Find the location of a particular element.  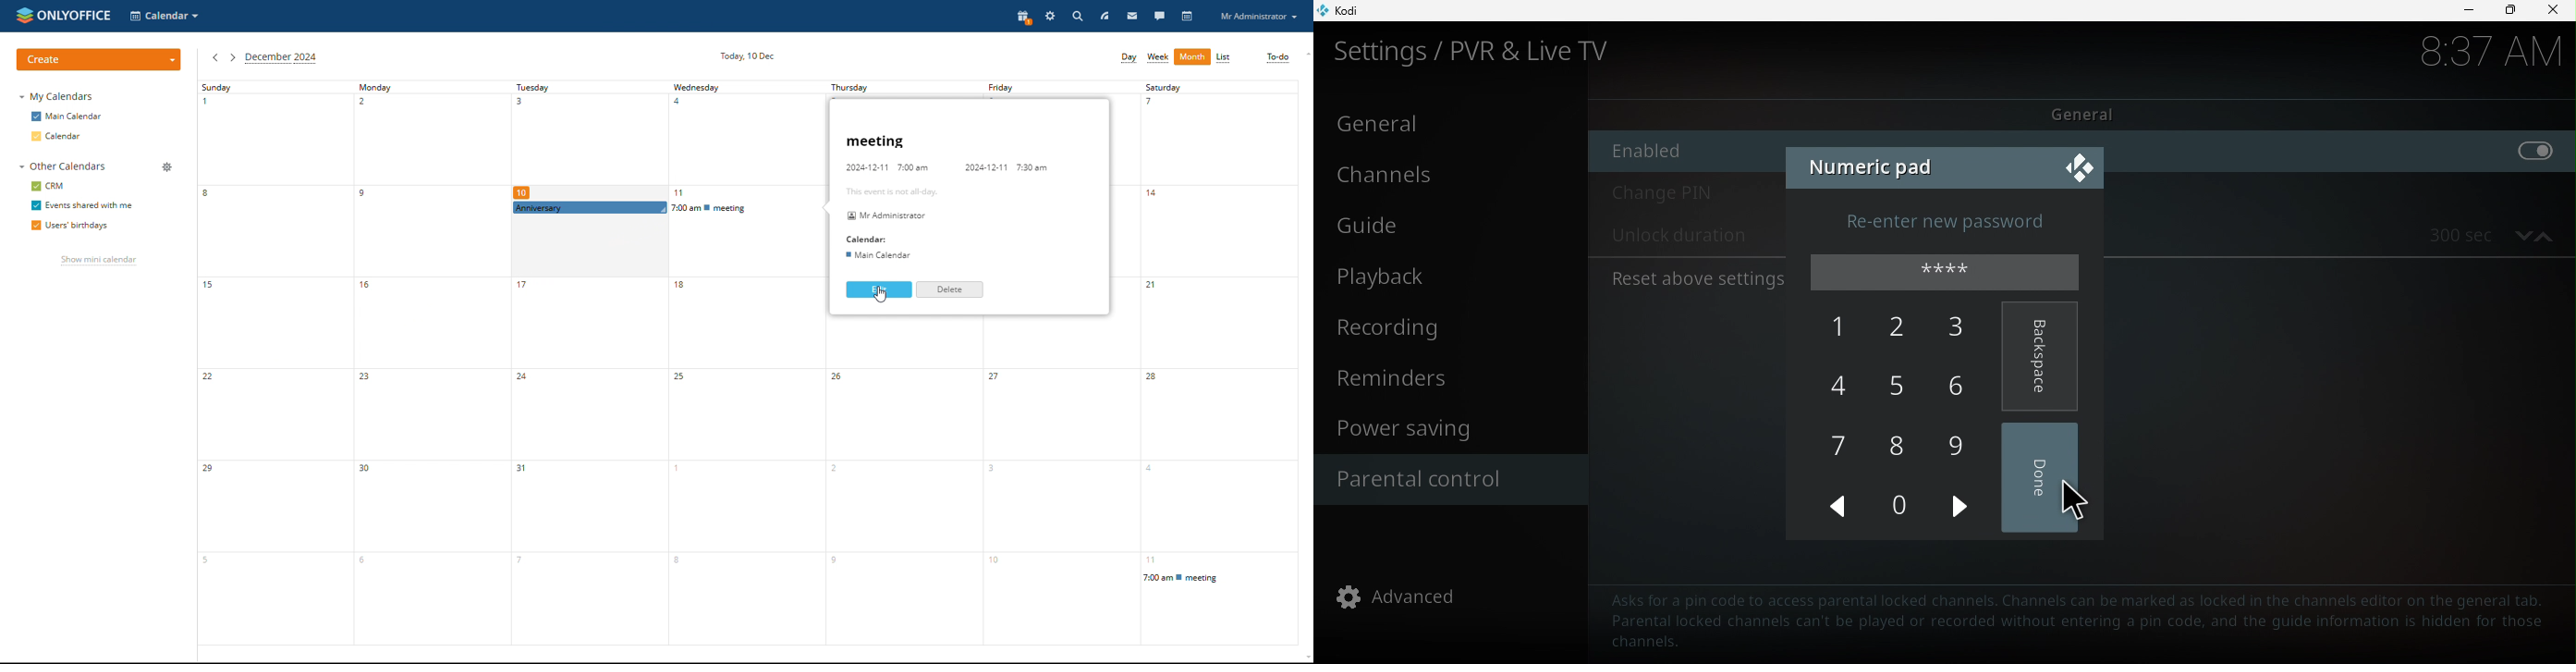

Parental control is located at coordinates (1445, 478).